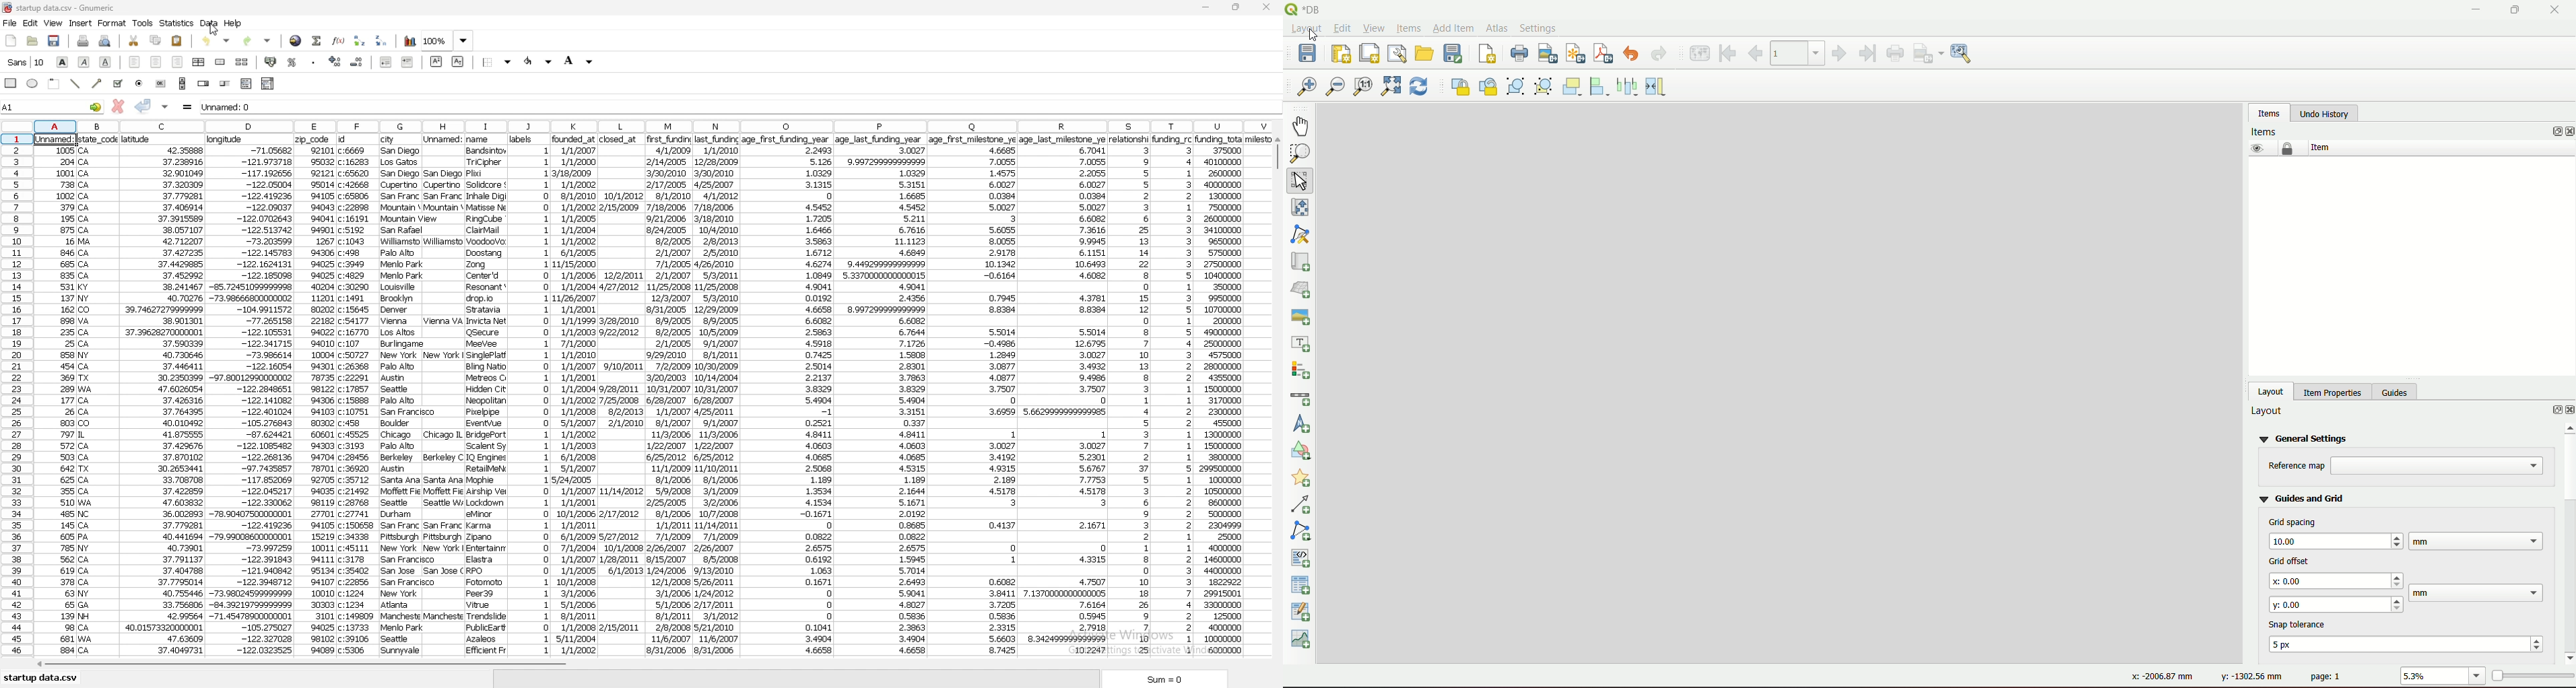 This screenshot has width=2576, height=700. What do you see at coordinates (2288, 149) in the screenshot?
I see `lock` at bounding box center [2288, 149].